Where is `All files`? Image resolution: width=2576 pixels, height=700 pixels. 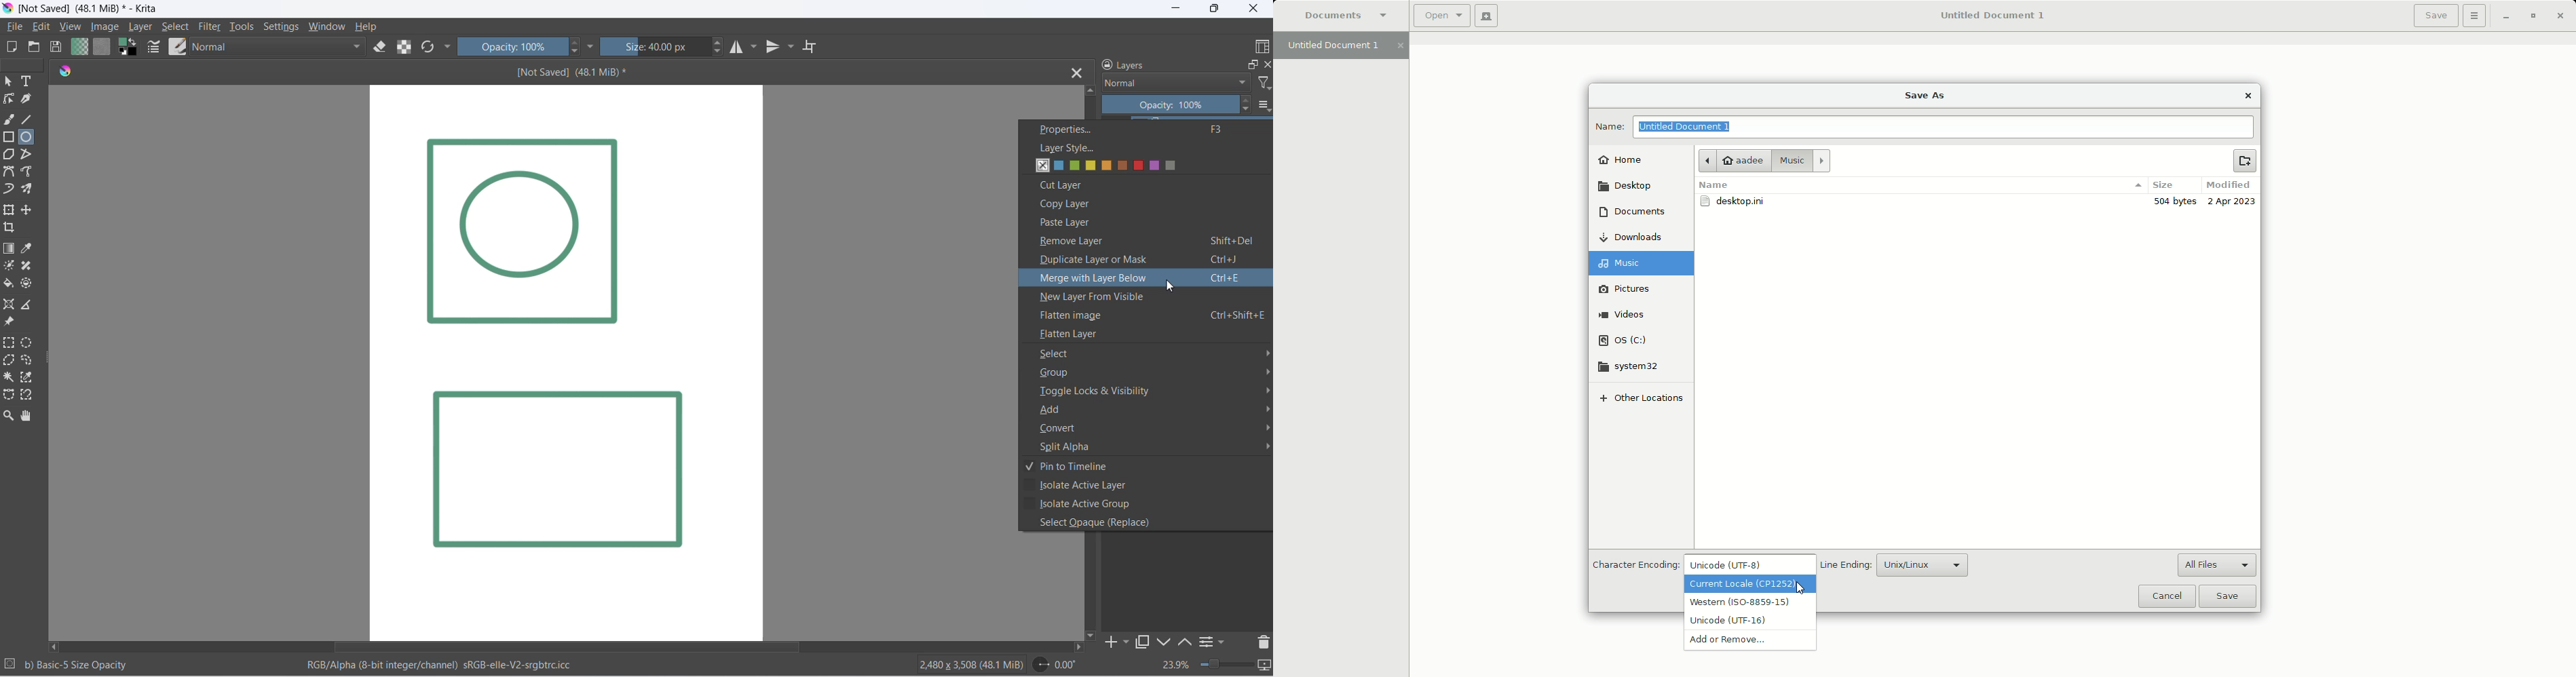
All files is located at coordinates (2214, 564).